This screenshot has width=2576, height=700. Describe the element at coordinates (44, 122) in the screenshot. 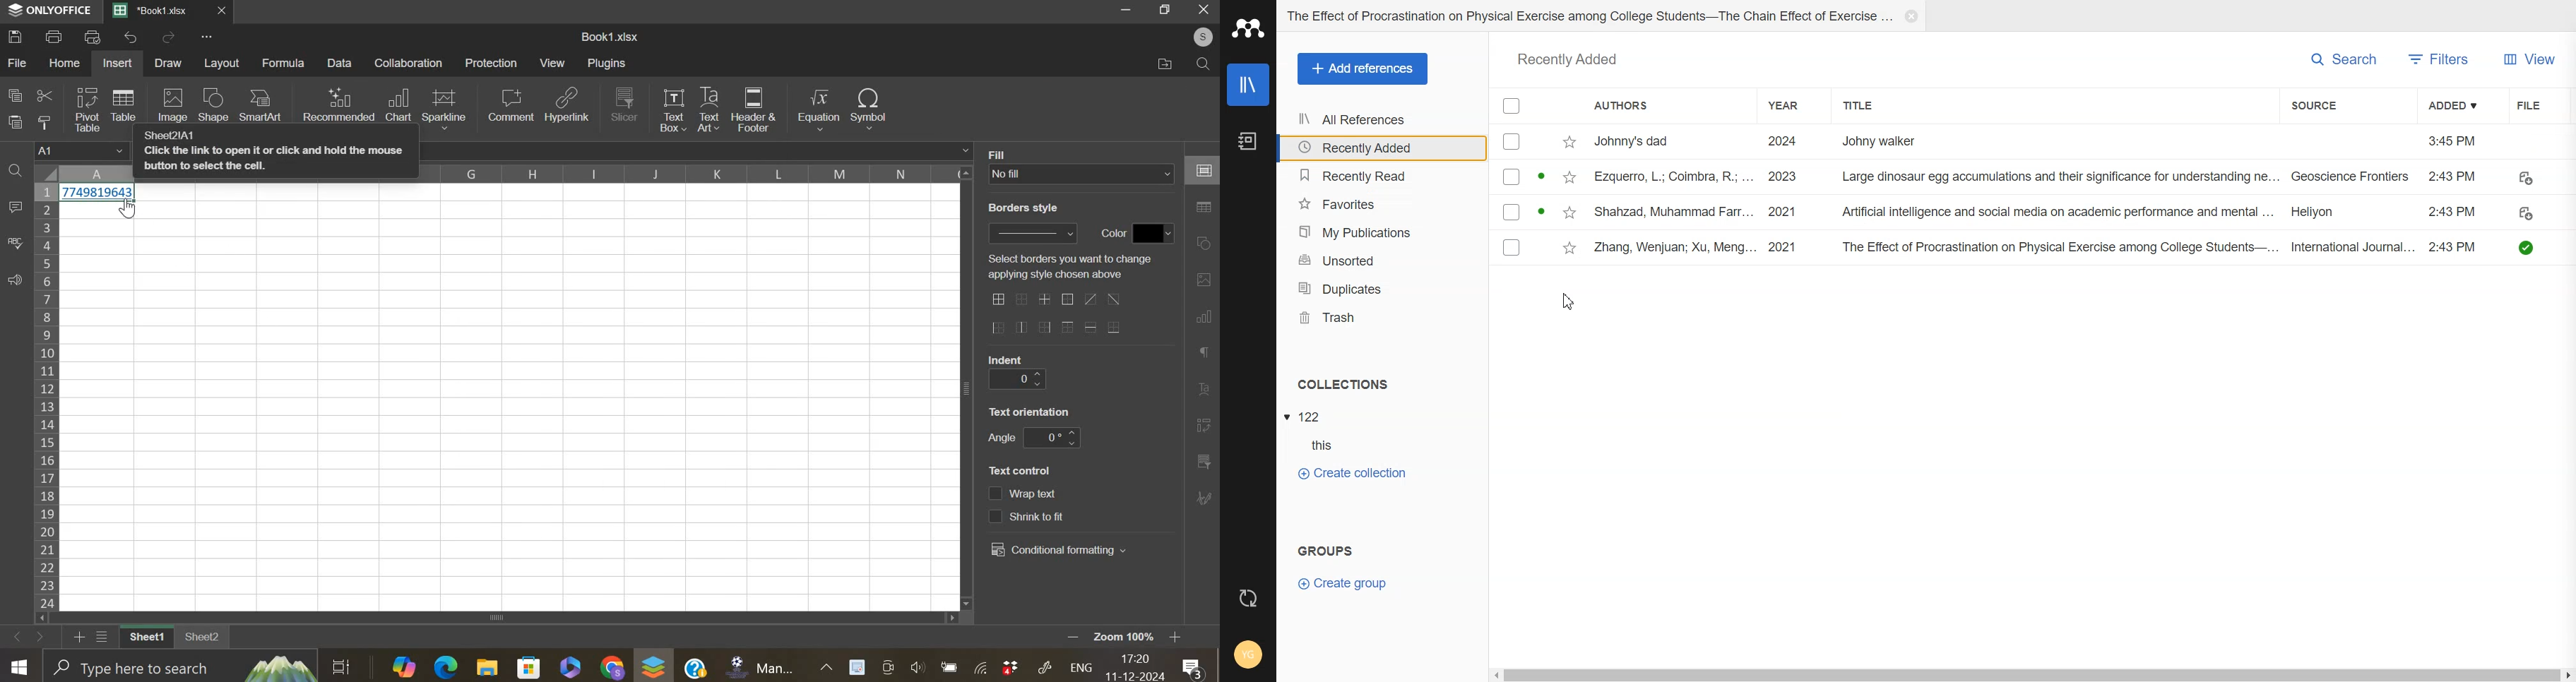

I see `copy style` at that location.